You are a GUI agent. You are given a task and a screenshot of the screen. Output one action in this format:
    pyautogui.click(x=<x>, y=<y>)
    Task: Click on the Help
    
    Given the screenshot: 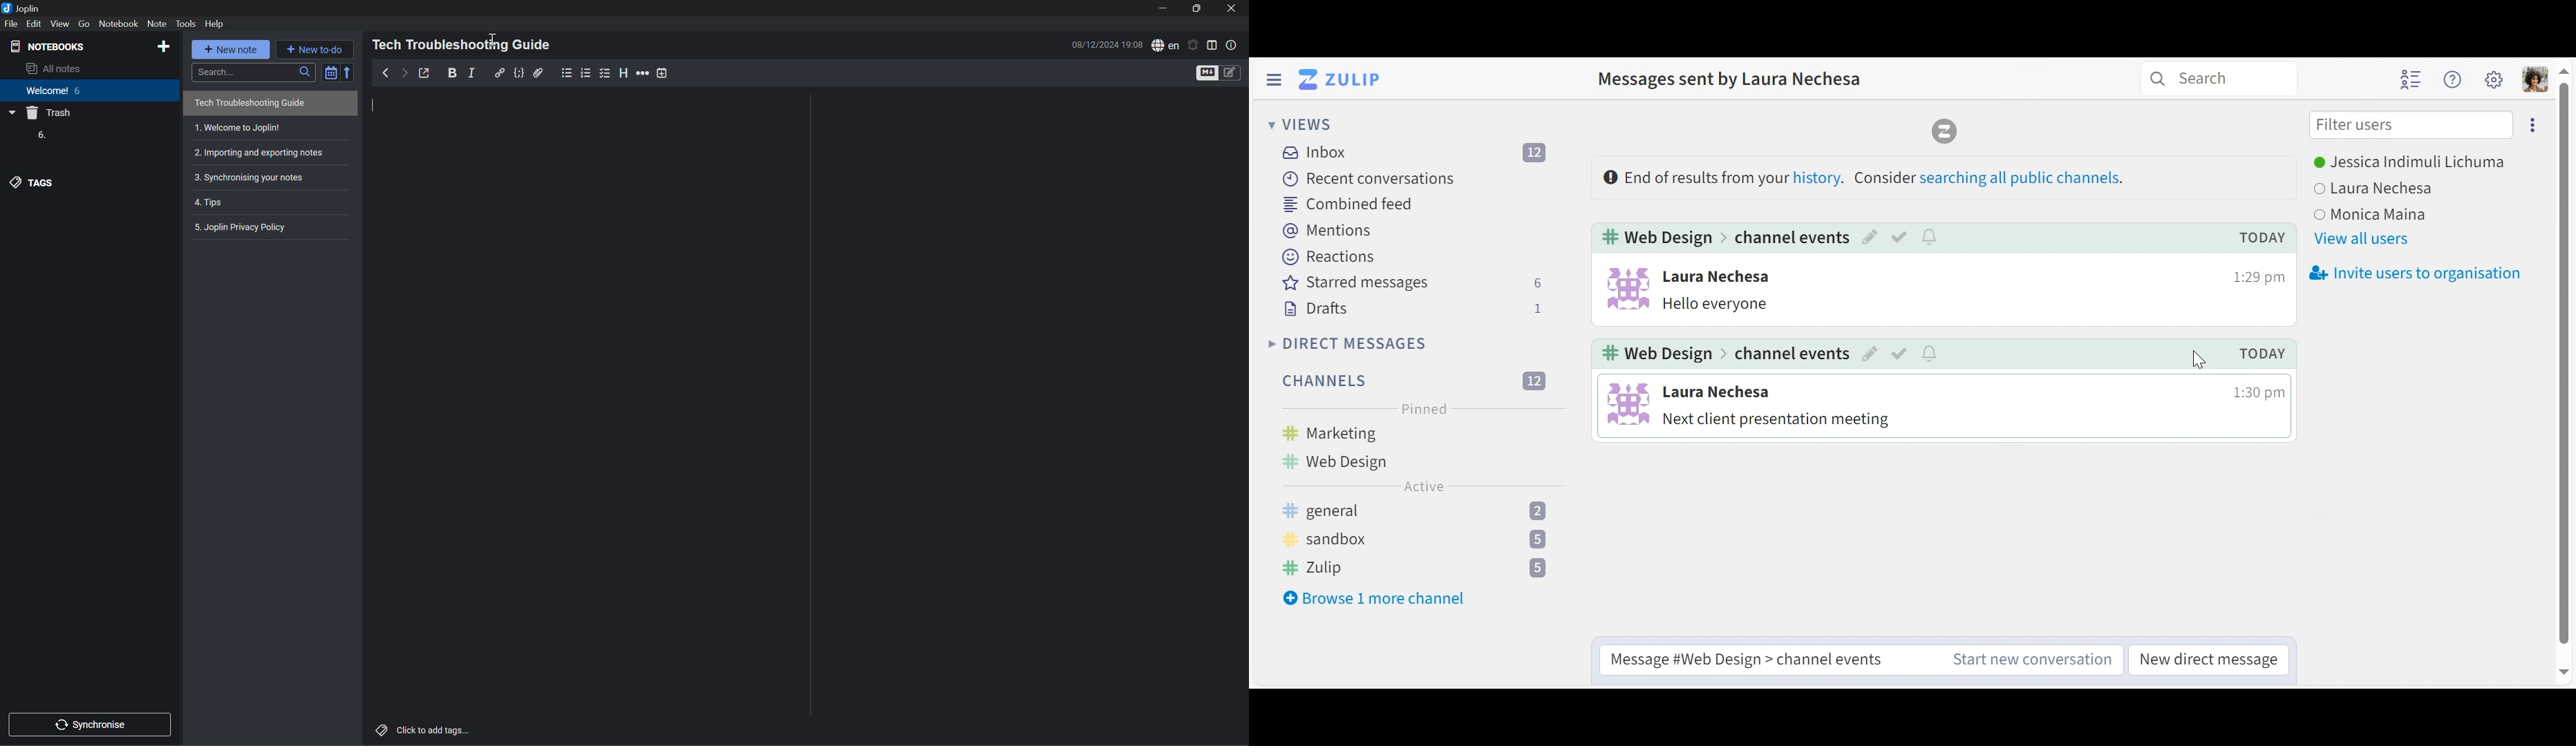 What is the action you would take?
    pyautogui.click(x=219, y=23)
    